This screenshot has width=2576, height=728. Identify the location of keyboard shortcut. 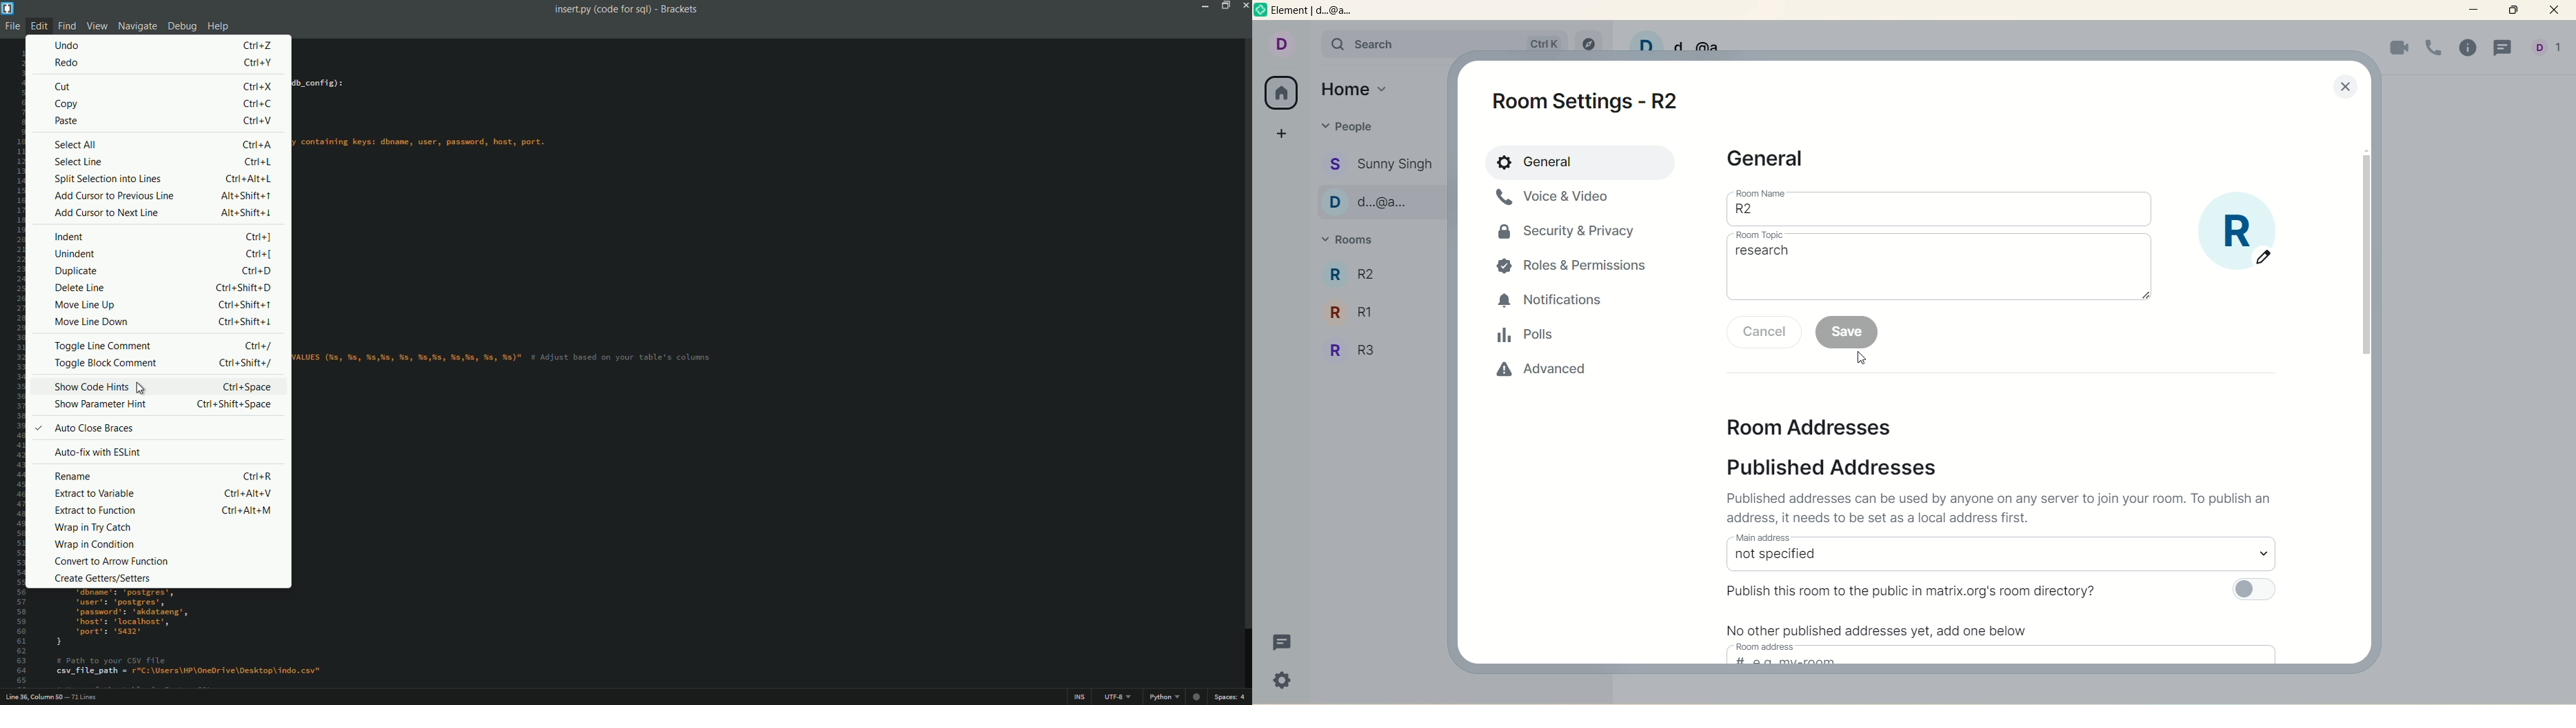
(256, 271).